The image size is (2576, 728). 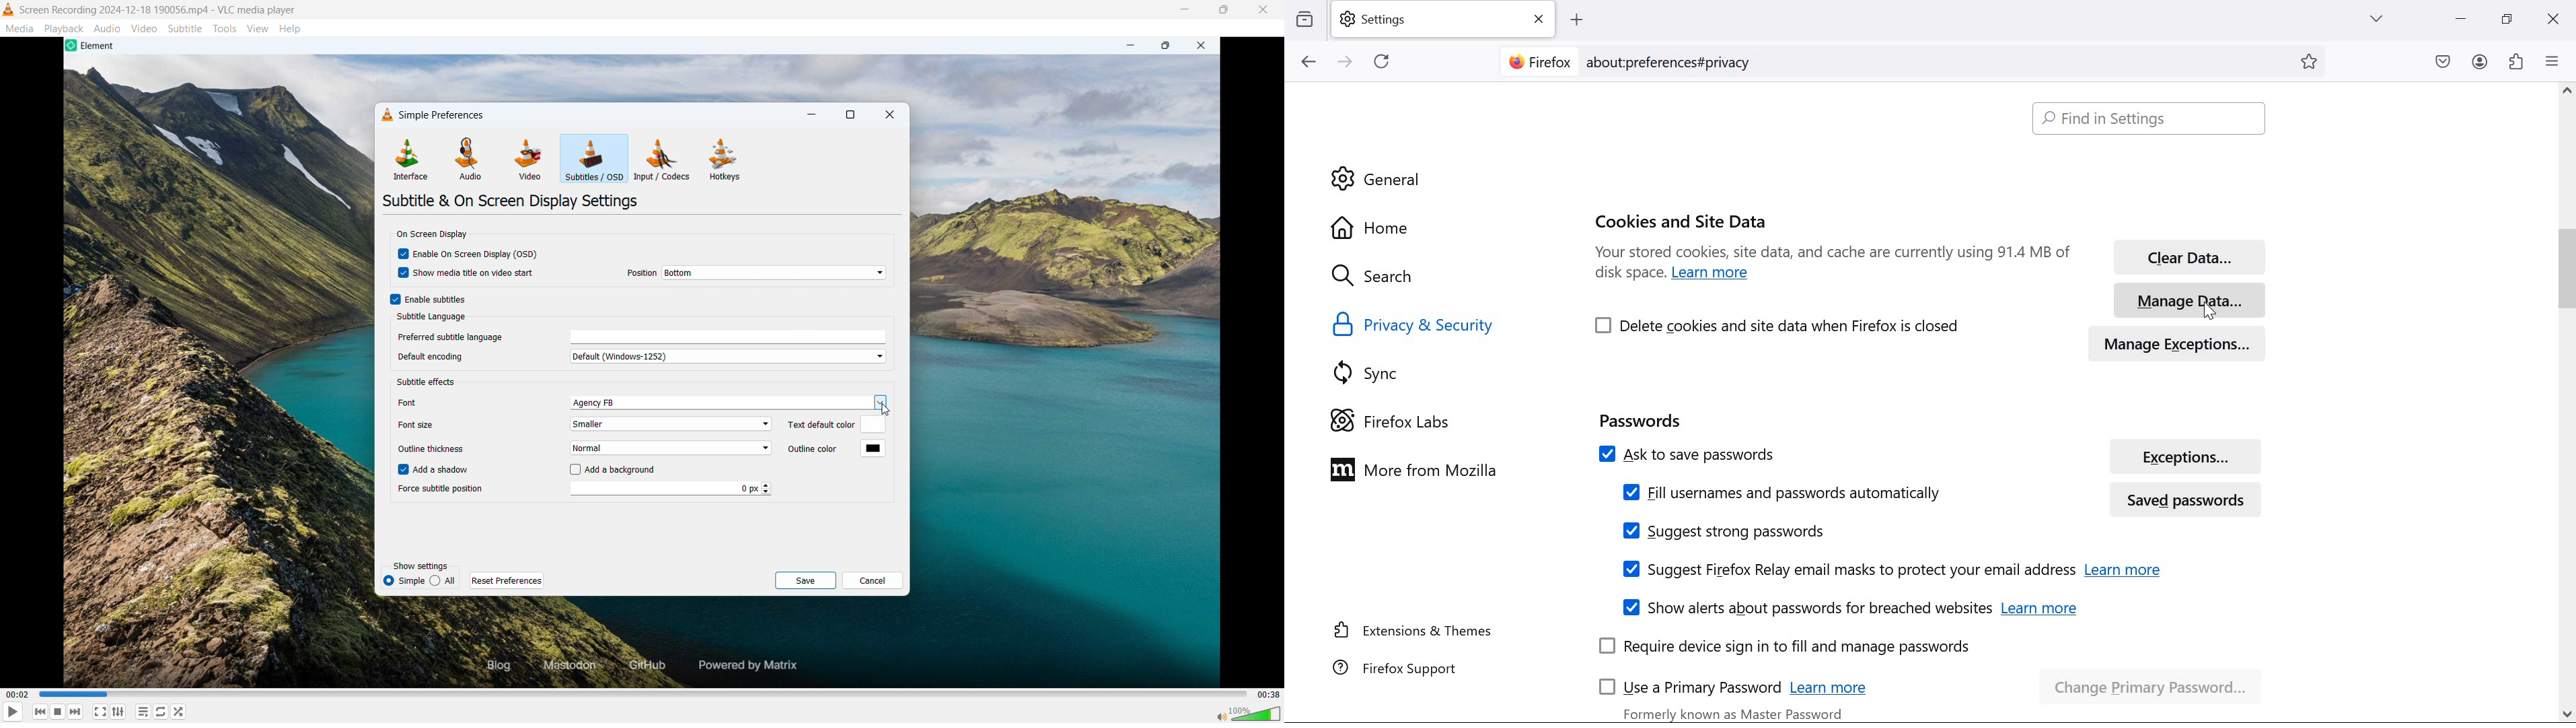 I want to click on Suggest Firefox Relay email masks to protect your email address Learn more, so click(x=1888, y=570).